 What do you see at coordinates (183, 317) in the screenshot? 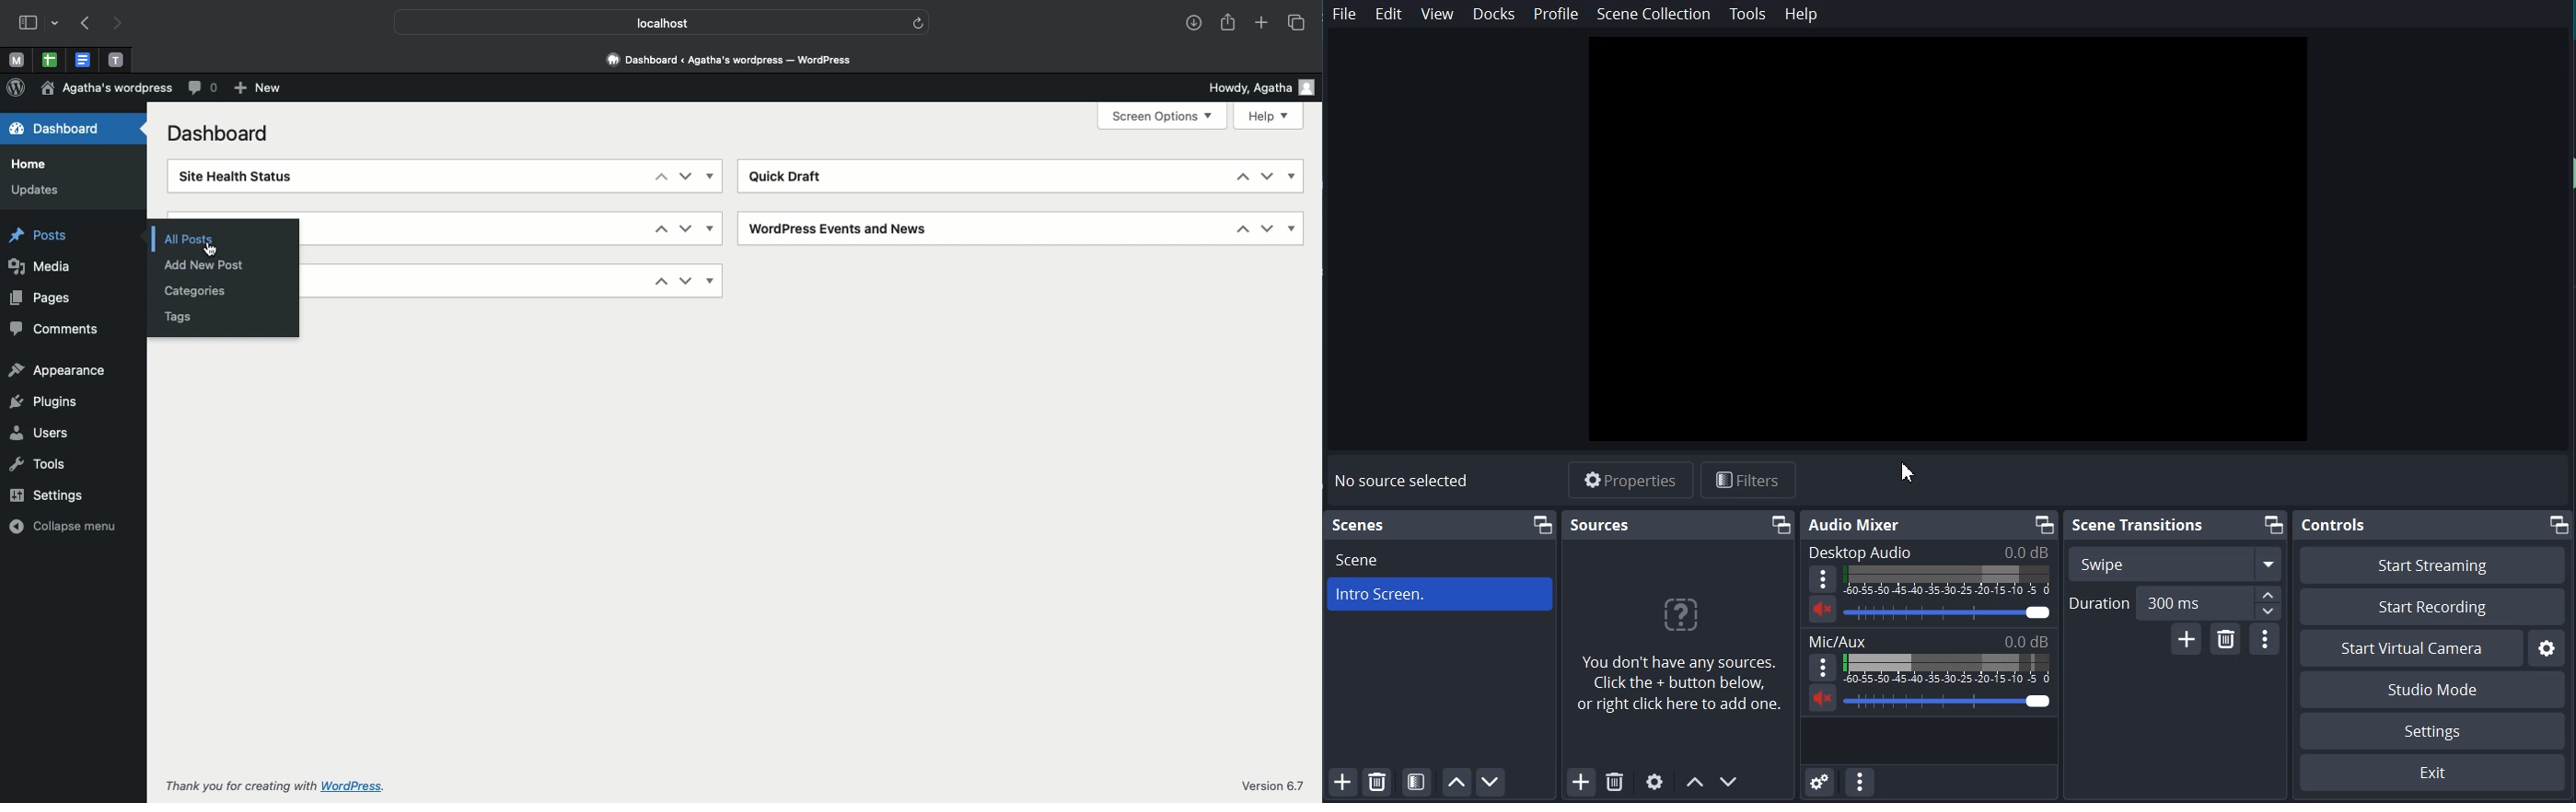
I see `Tags` at bounding box center [183, 317].